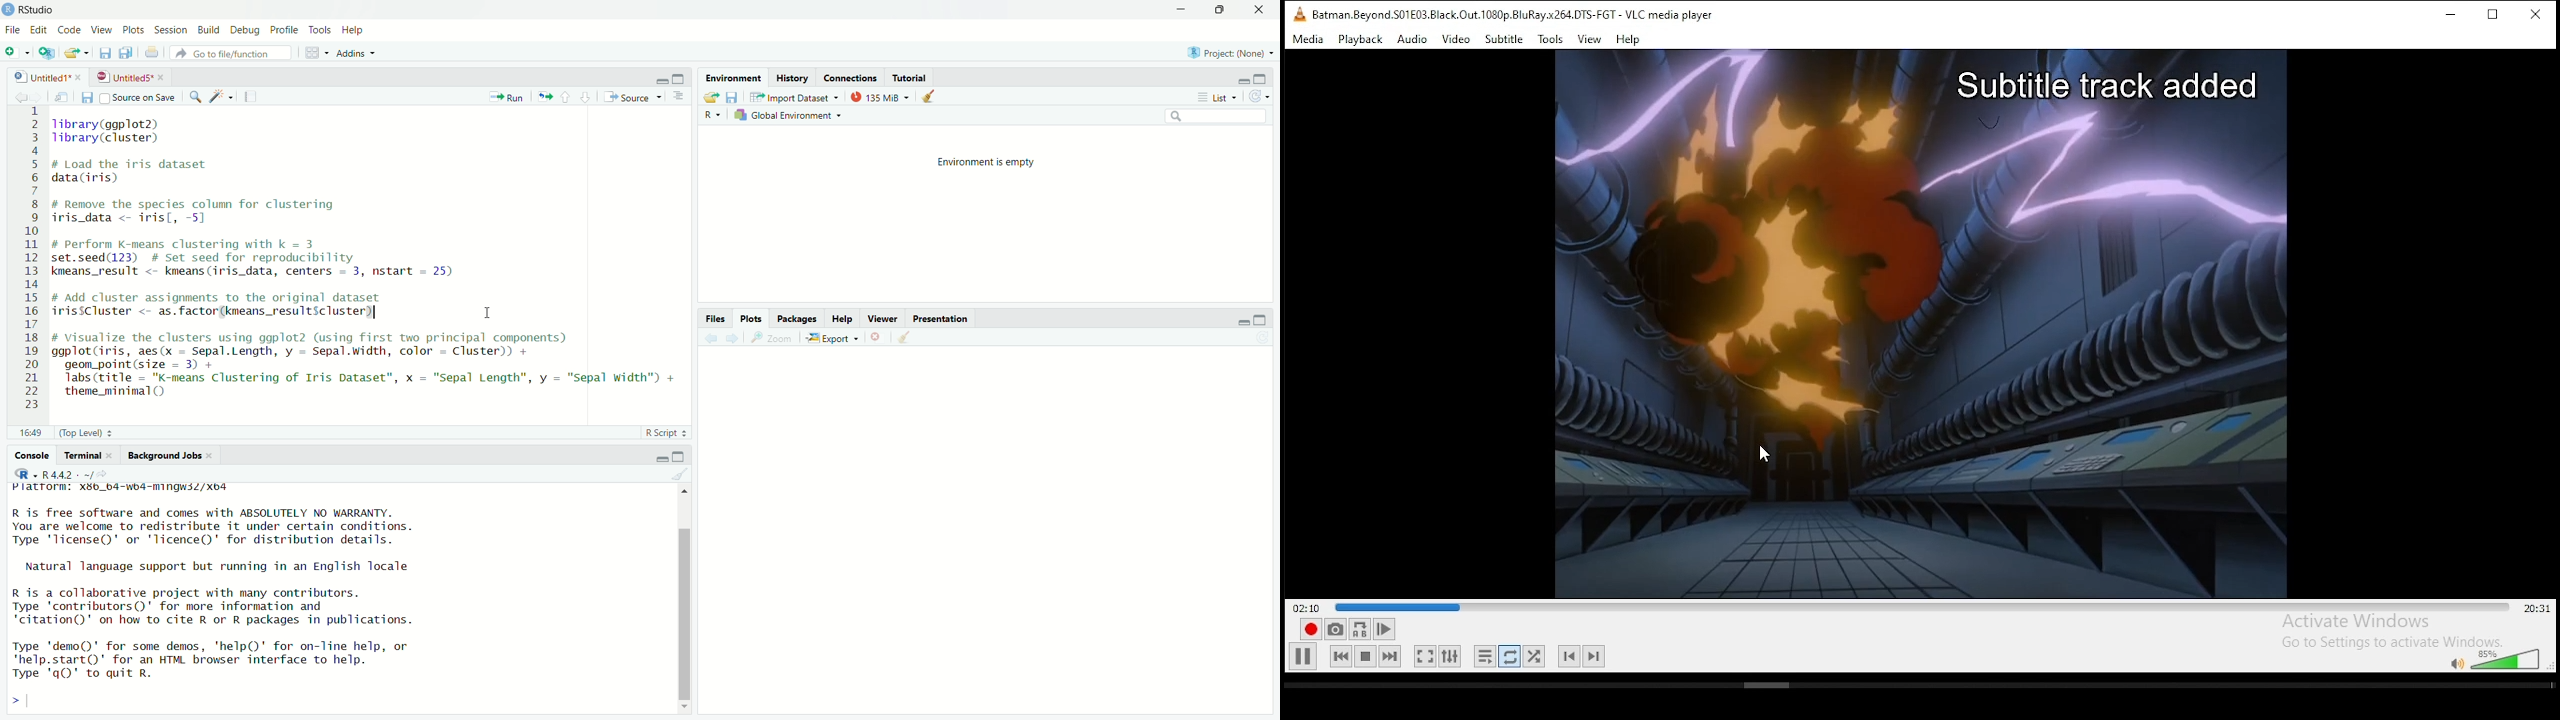  Describe the element at coordinates (567, 95) in the screenshot. I see `go to previous section/chunk` at that location.